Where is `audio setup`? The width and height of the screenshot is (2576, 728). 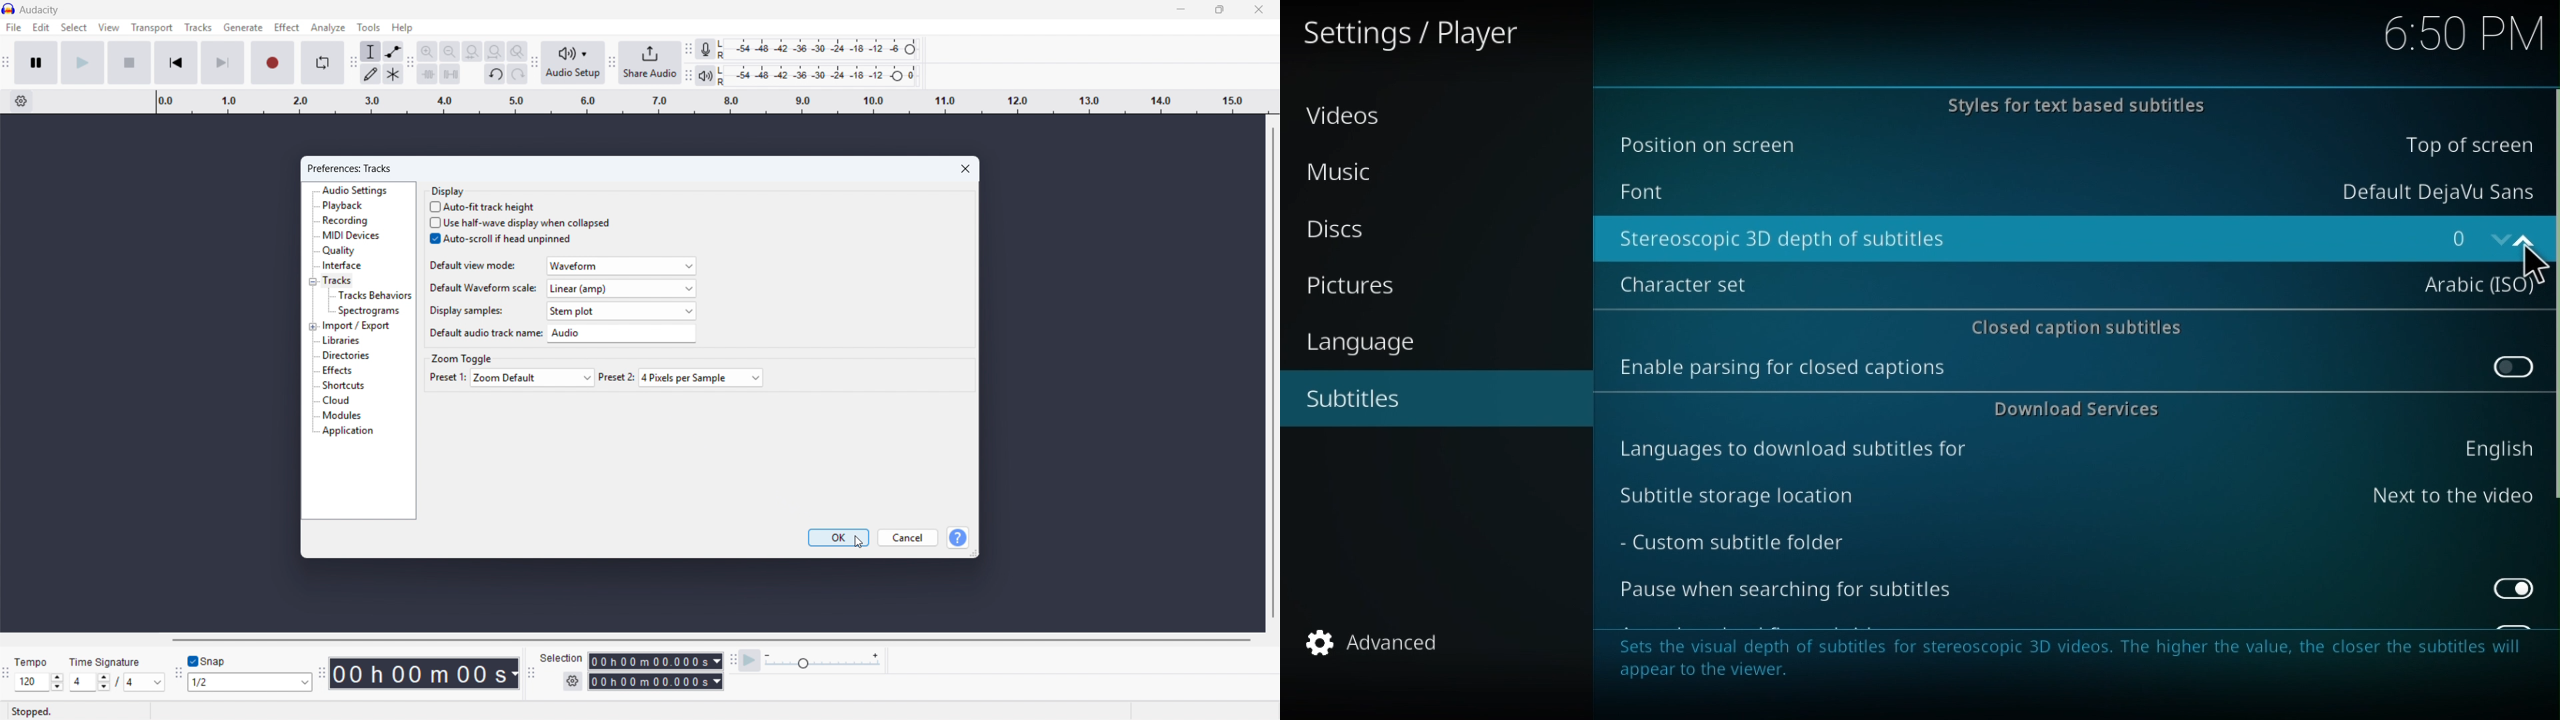 audio setup is located at coordinates (573, 63).